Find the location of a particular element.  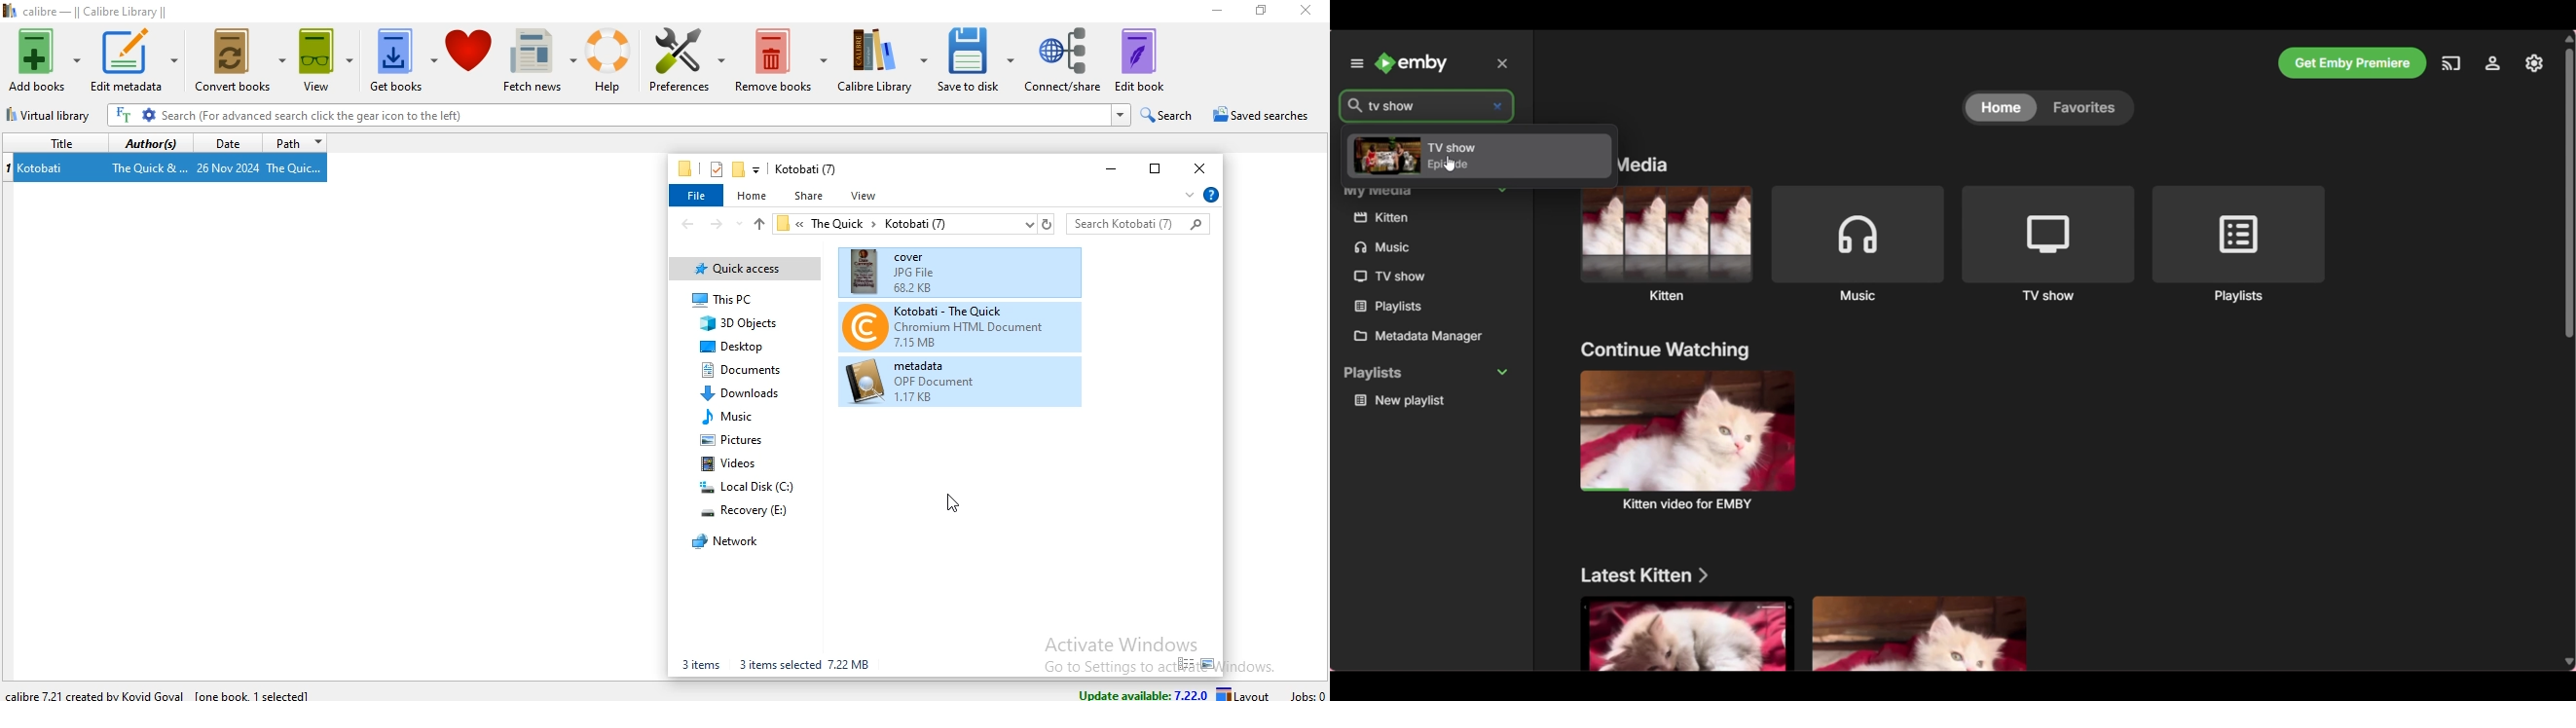

remove books is located at coordinates (781, 58).